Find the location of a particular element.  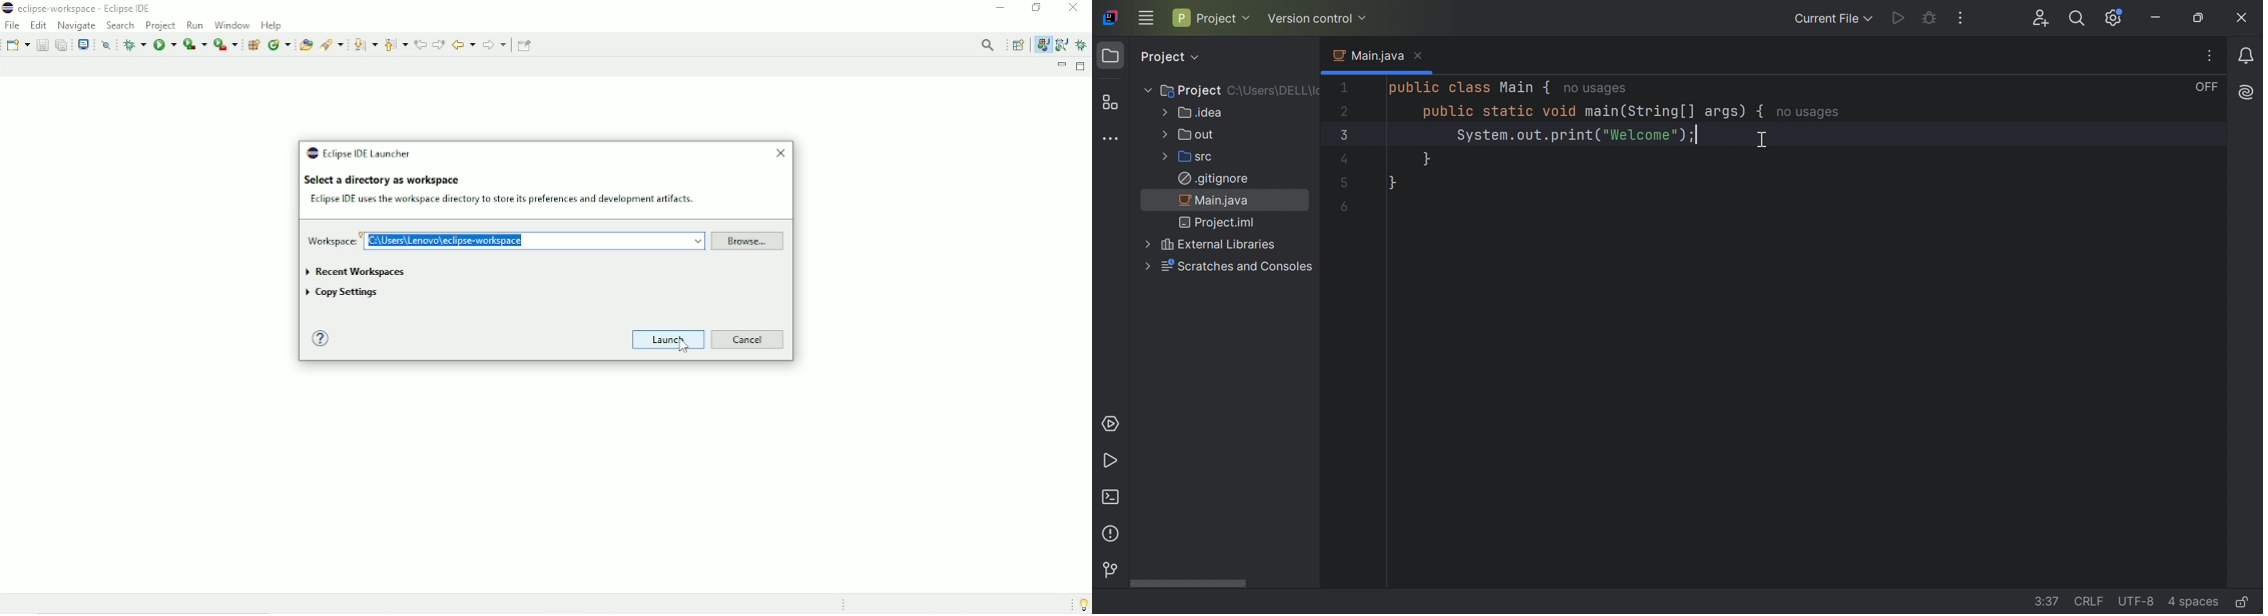

Pin editor is located at coordinates (526, 45).